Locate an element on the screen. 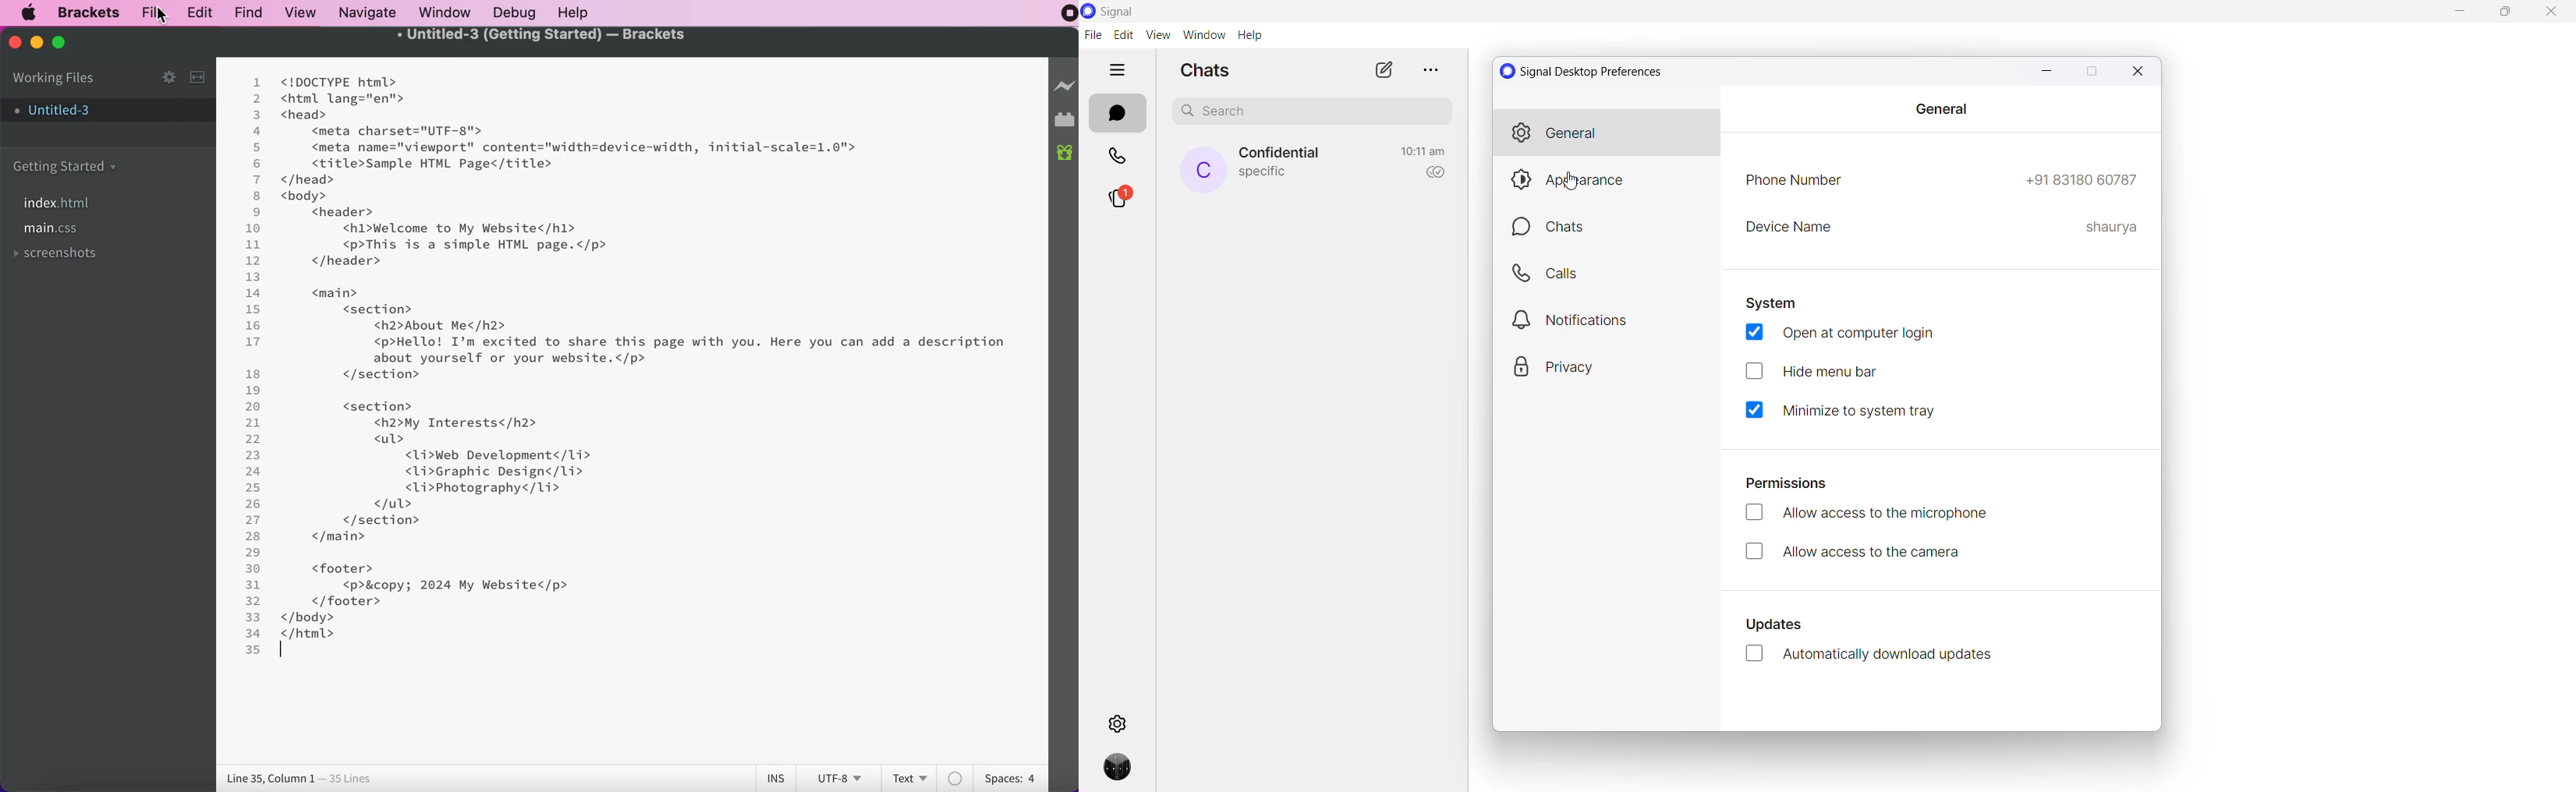 Image resolution: width=2576 pixels, height=812 pixels. recording stopped is located at coordinates (1070, 15).